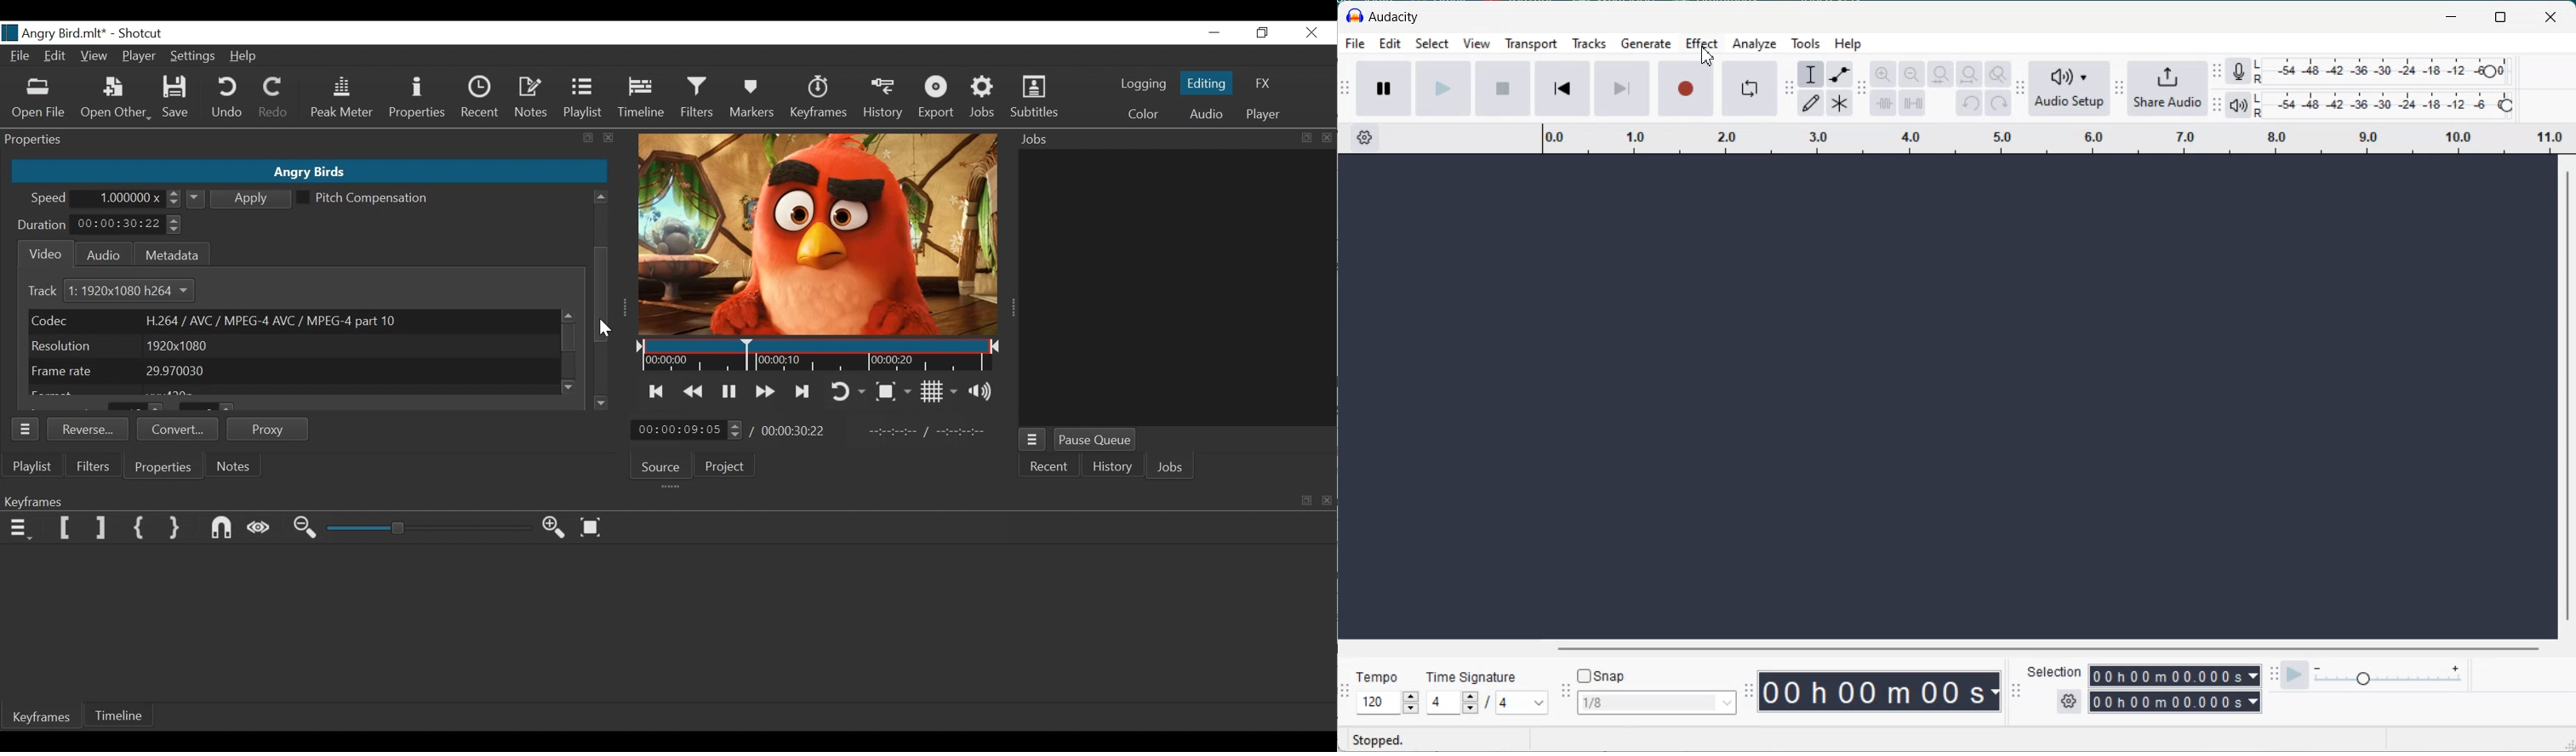  Describe the element at coordinates (93, 55) in the screenshot. I see `View` at that location.